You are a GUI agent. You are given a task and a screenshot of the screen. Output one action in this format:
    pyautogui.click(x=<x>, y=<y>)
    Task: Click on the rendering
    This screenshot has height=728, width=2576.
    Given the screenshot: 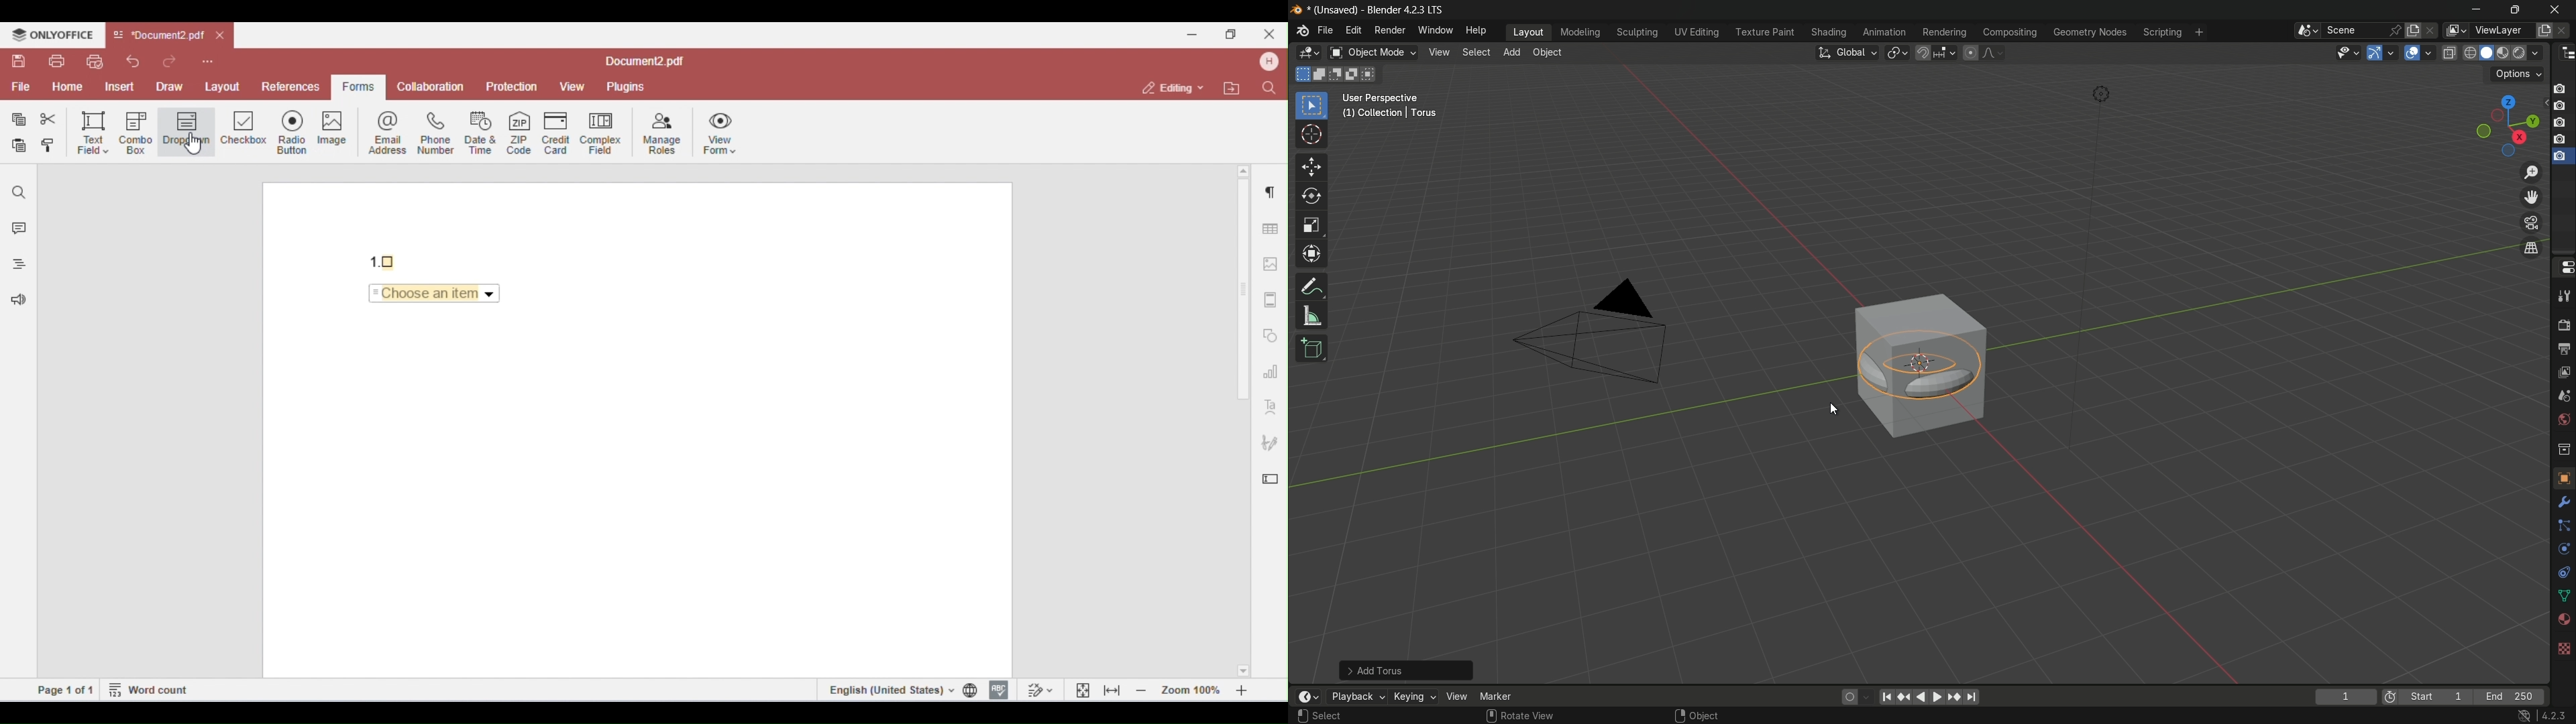 What is the action you would take?
    pyautogui.click(x=1945, y=33)
    